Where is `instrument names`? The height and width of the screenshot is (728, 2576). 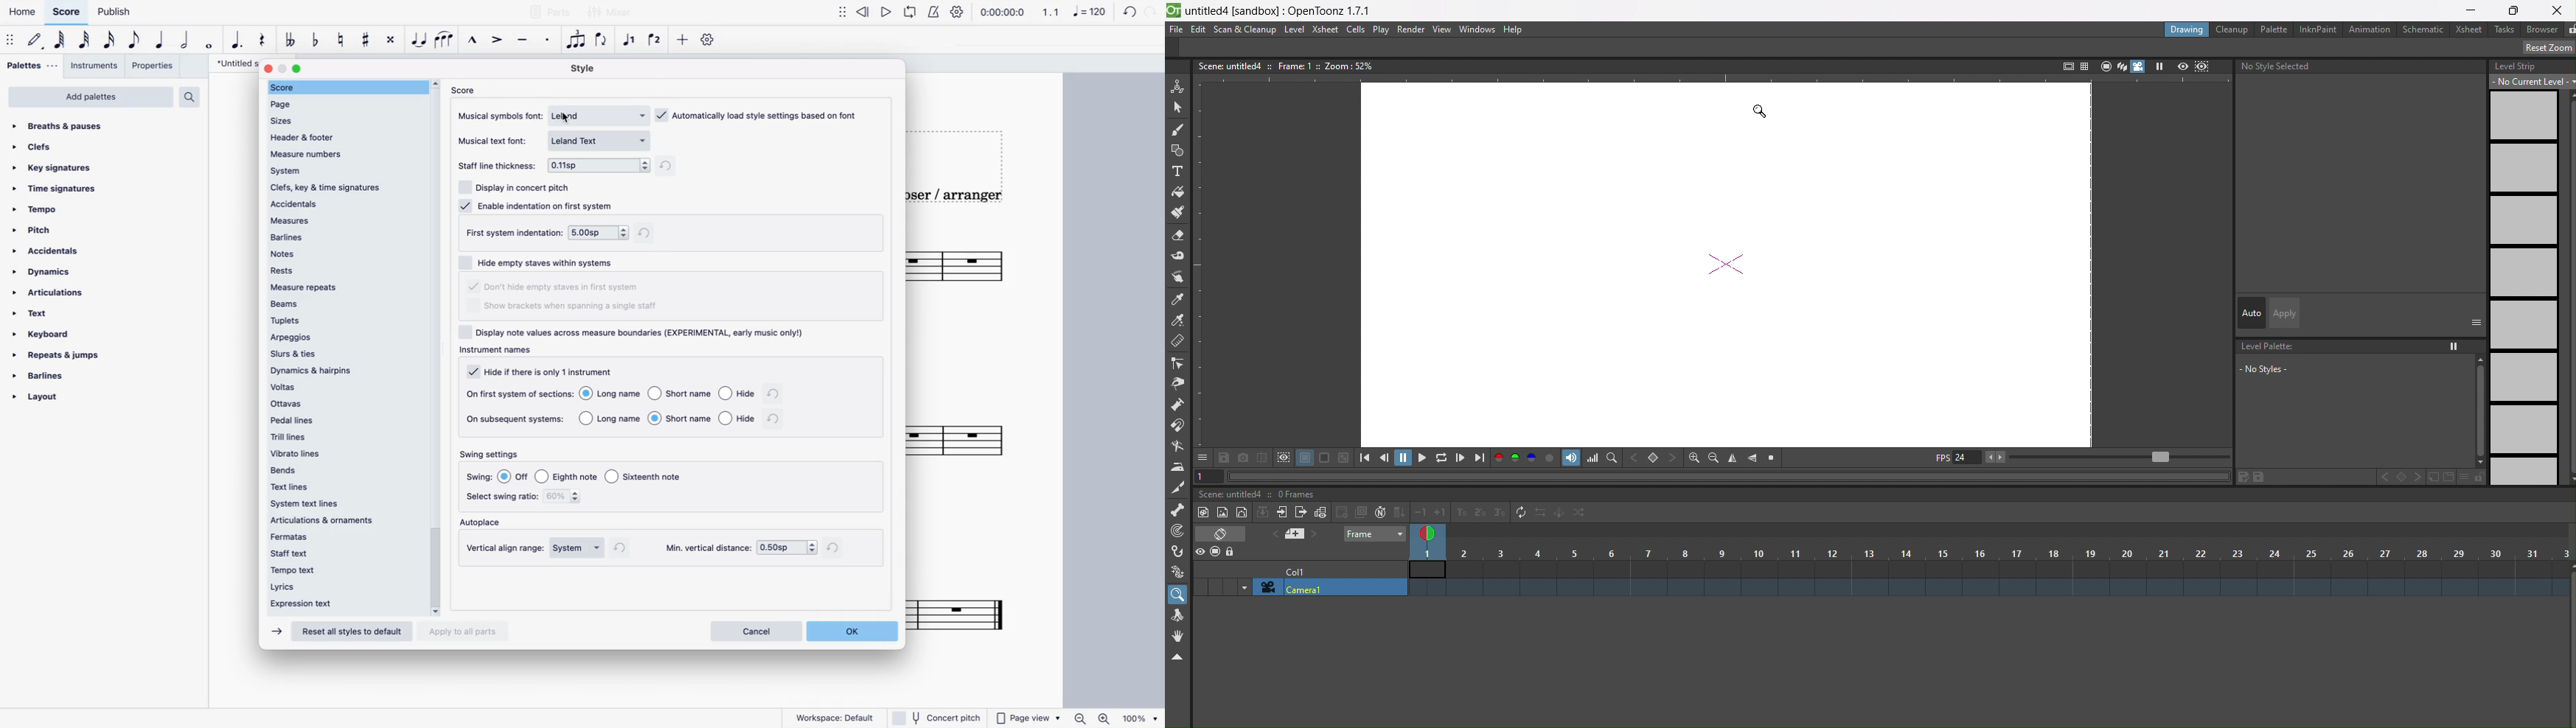 instrument names is located at coordinates (500, 352).